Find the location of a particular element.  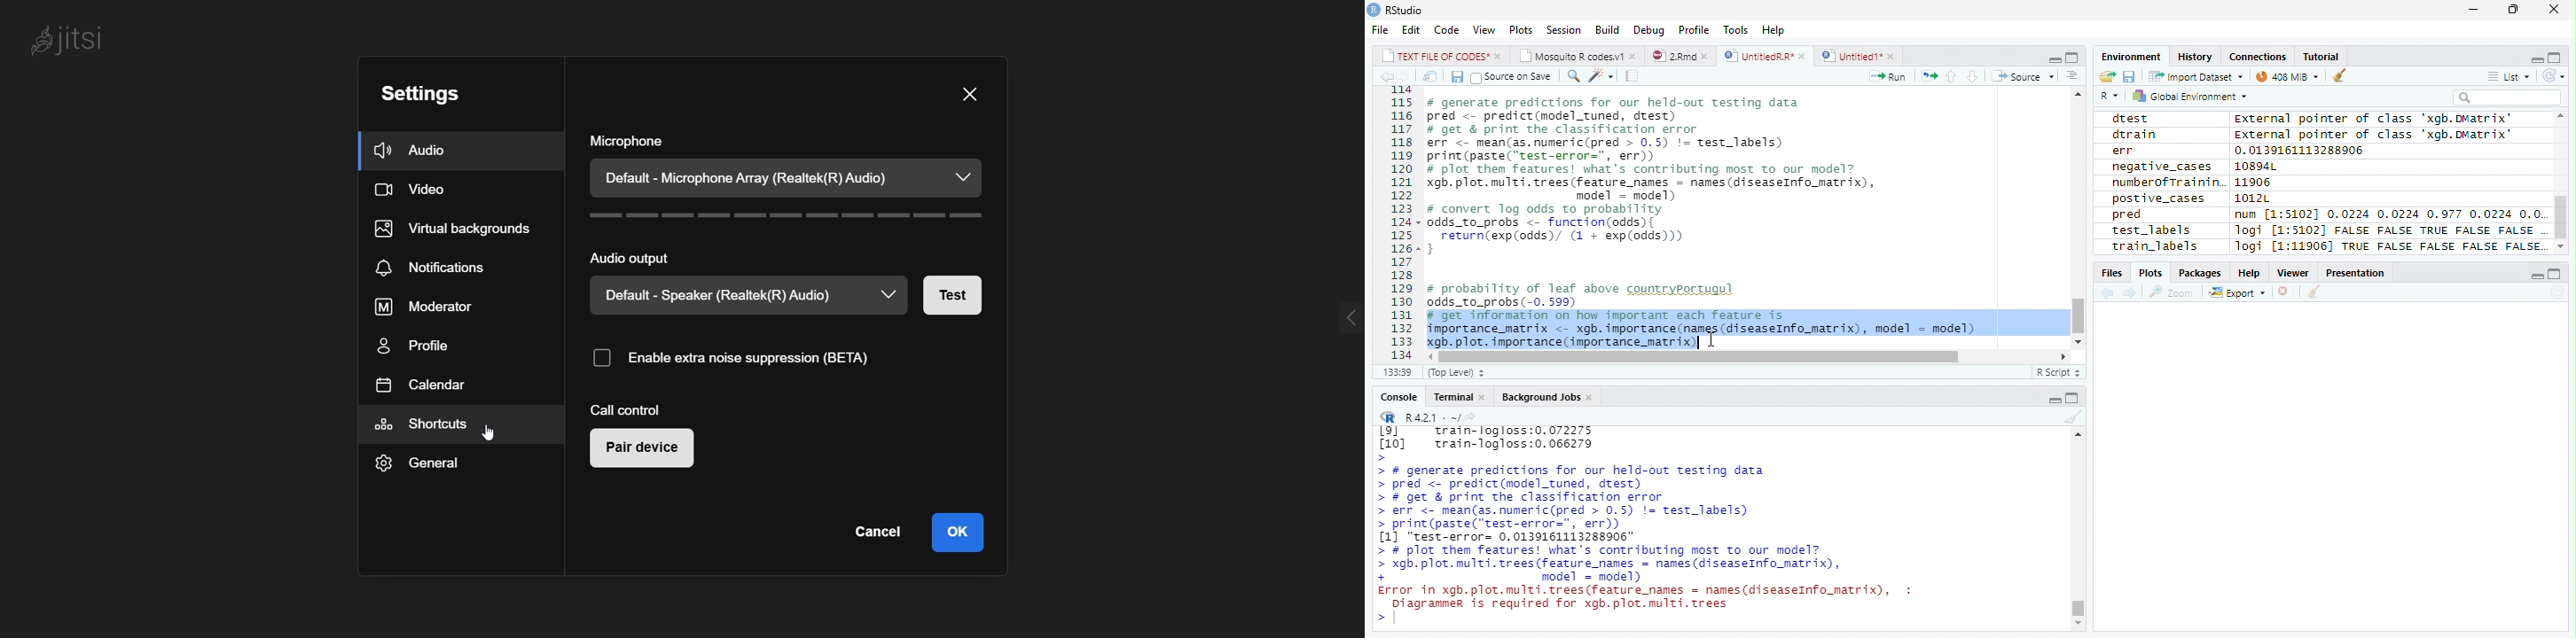

Minimize is located at coordinates (2537, 274).